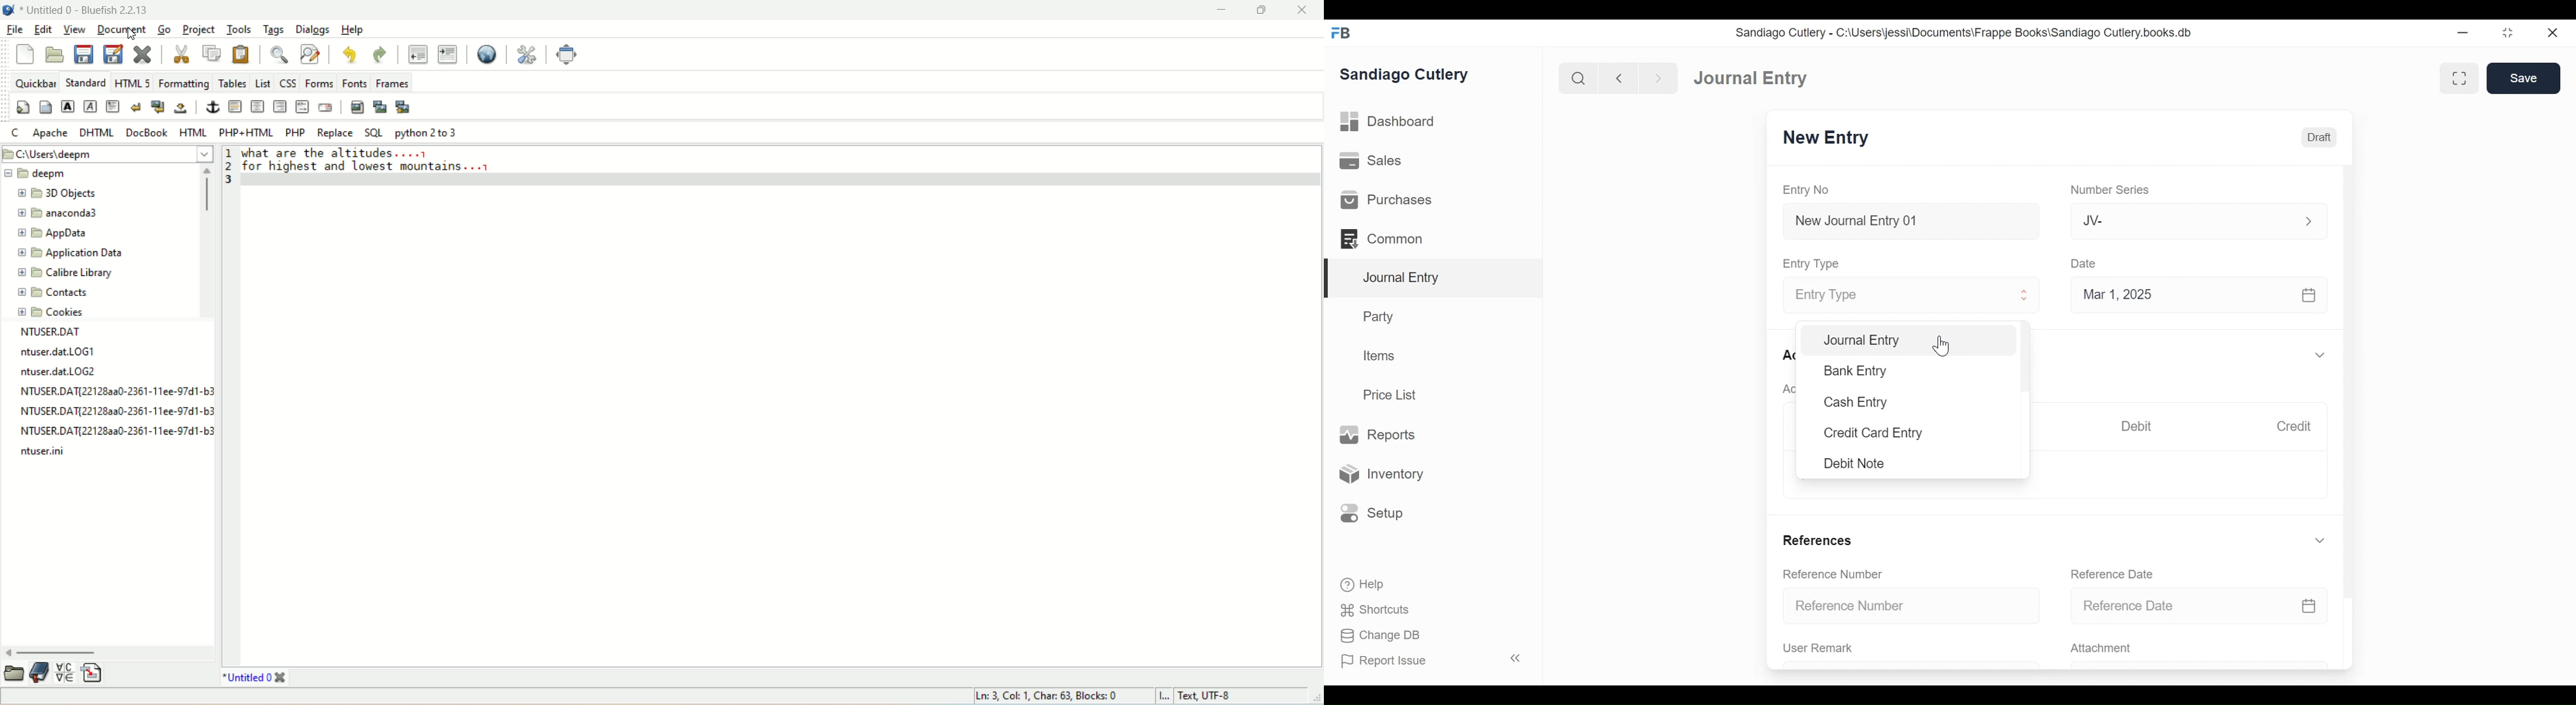 This screenshot has height=728, width=2576. I want to click on replace, so click(336, 133).